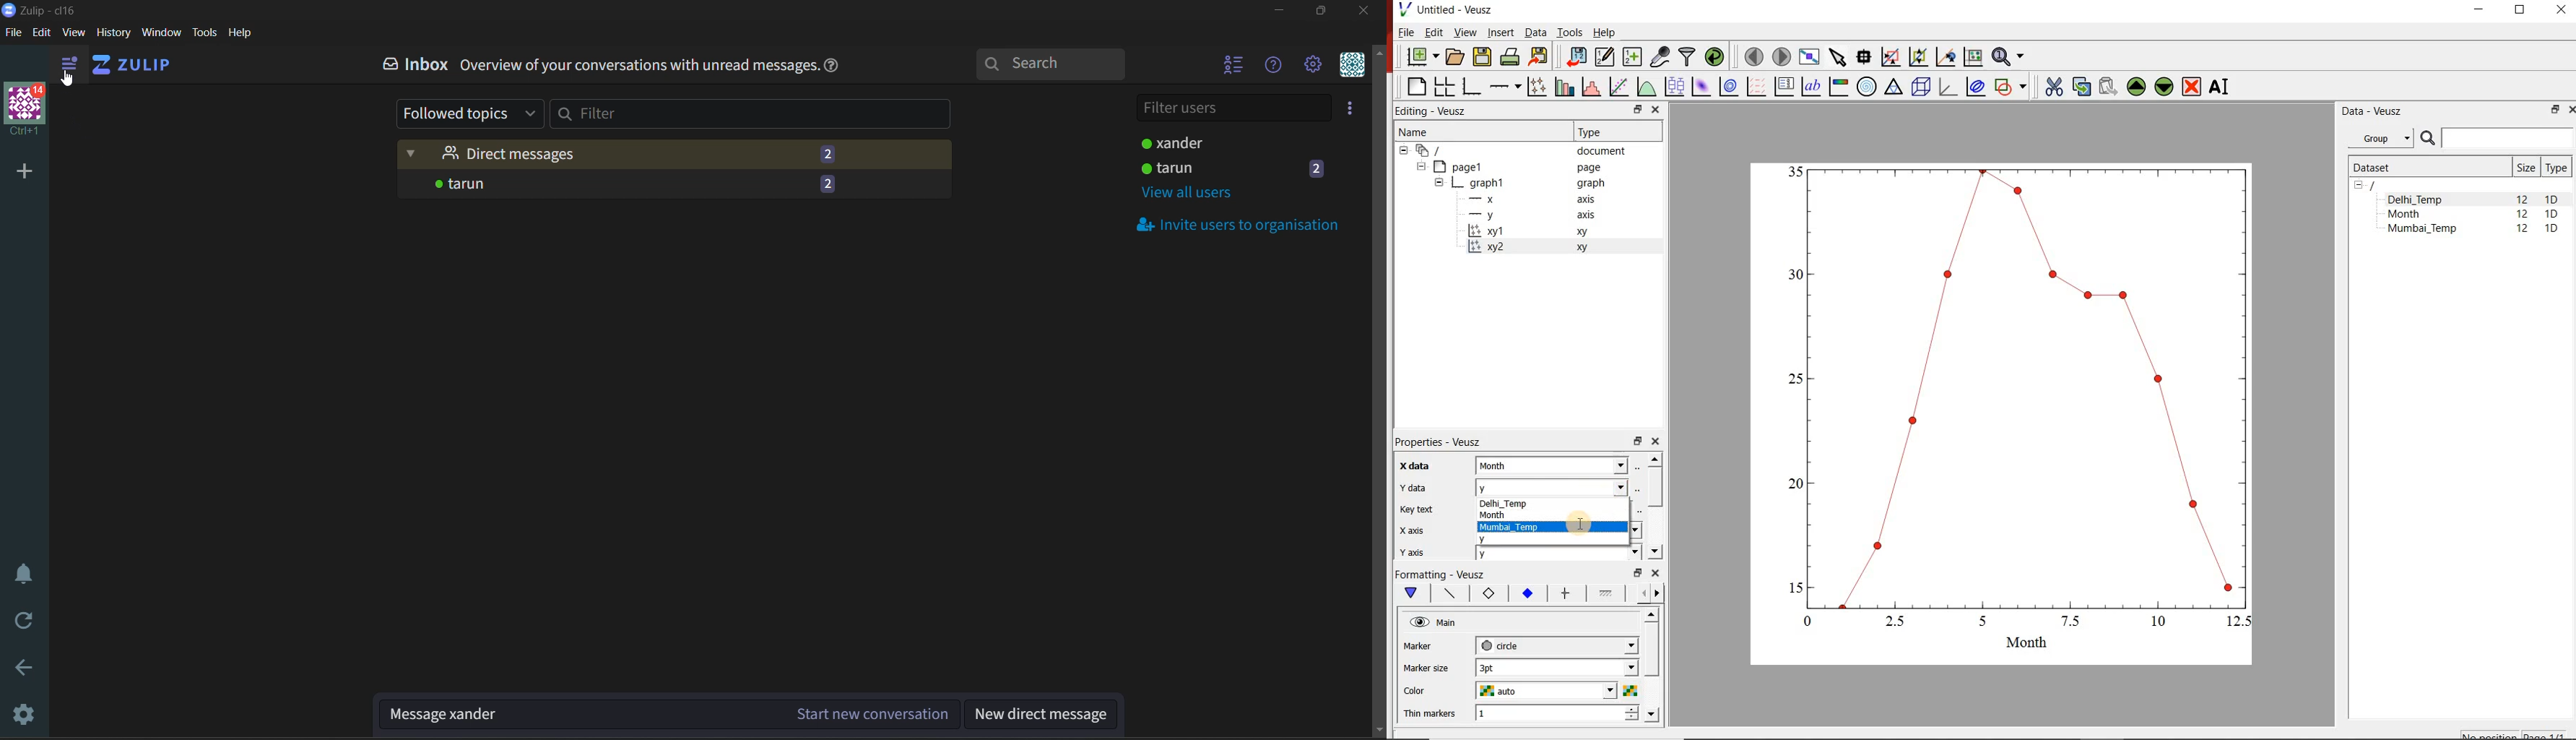  I want to click on MINIMIZE, so click(2480, 10).